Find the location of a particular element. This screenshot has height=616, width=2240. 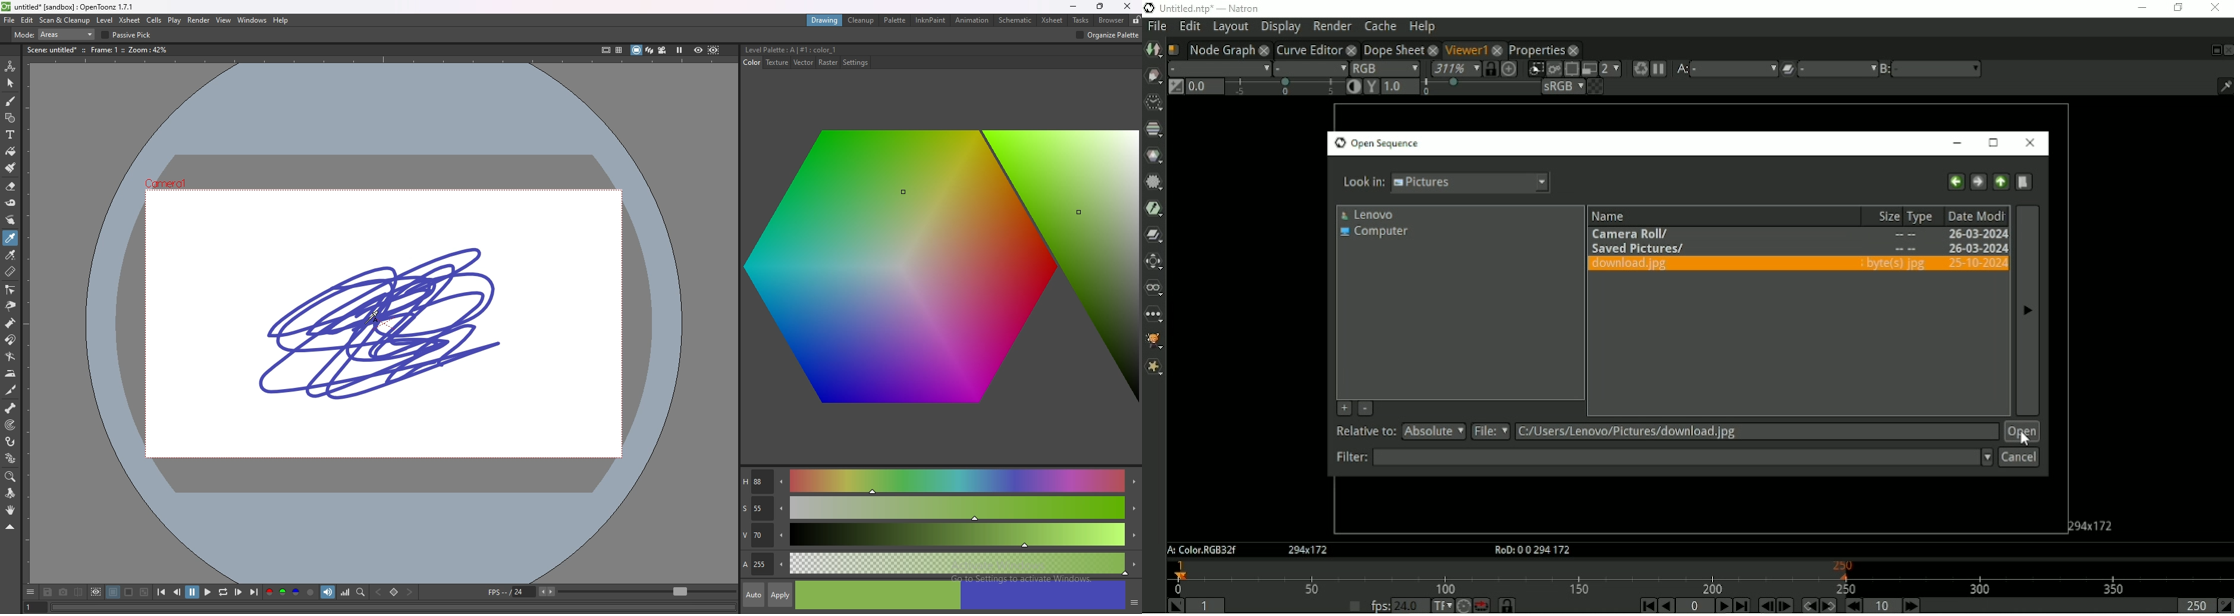

animation is located at coordinates (973, 20).